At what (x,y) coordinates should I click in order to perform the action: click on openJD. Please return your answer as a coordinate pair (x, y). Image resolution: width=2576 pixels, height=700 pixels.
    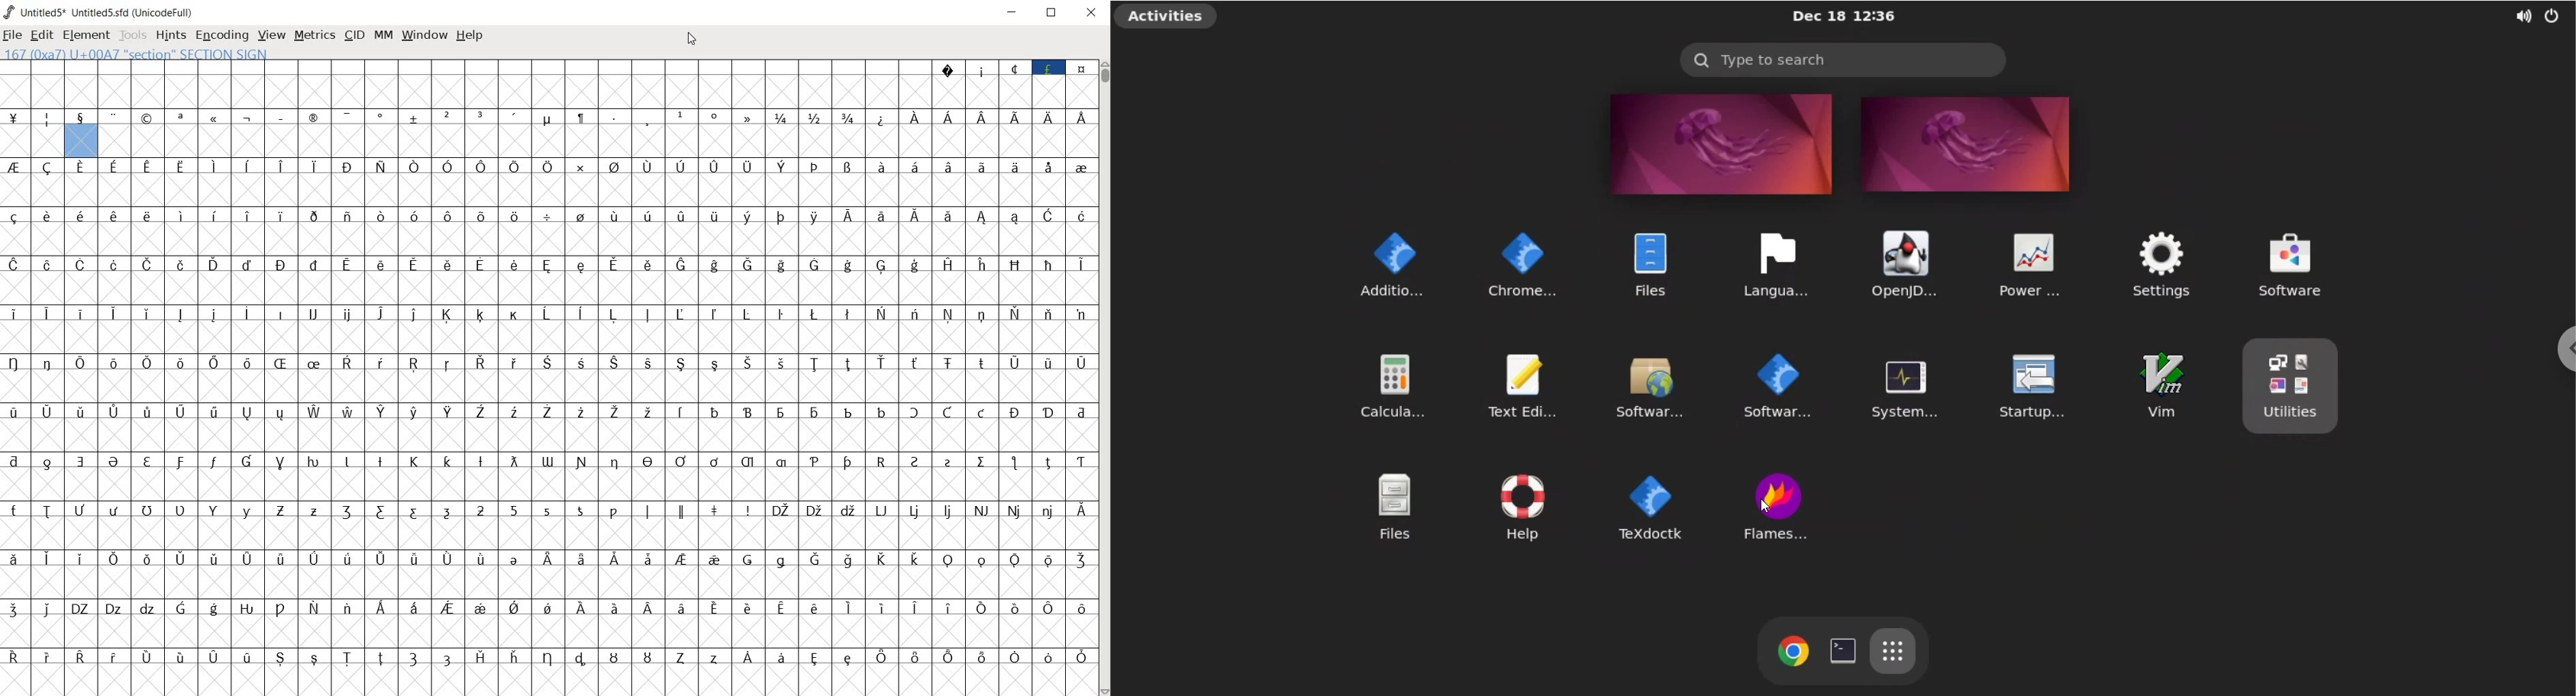
    Looking at the image, I should click on (1899, 263).